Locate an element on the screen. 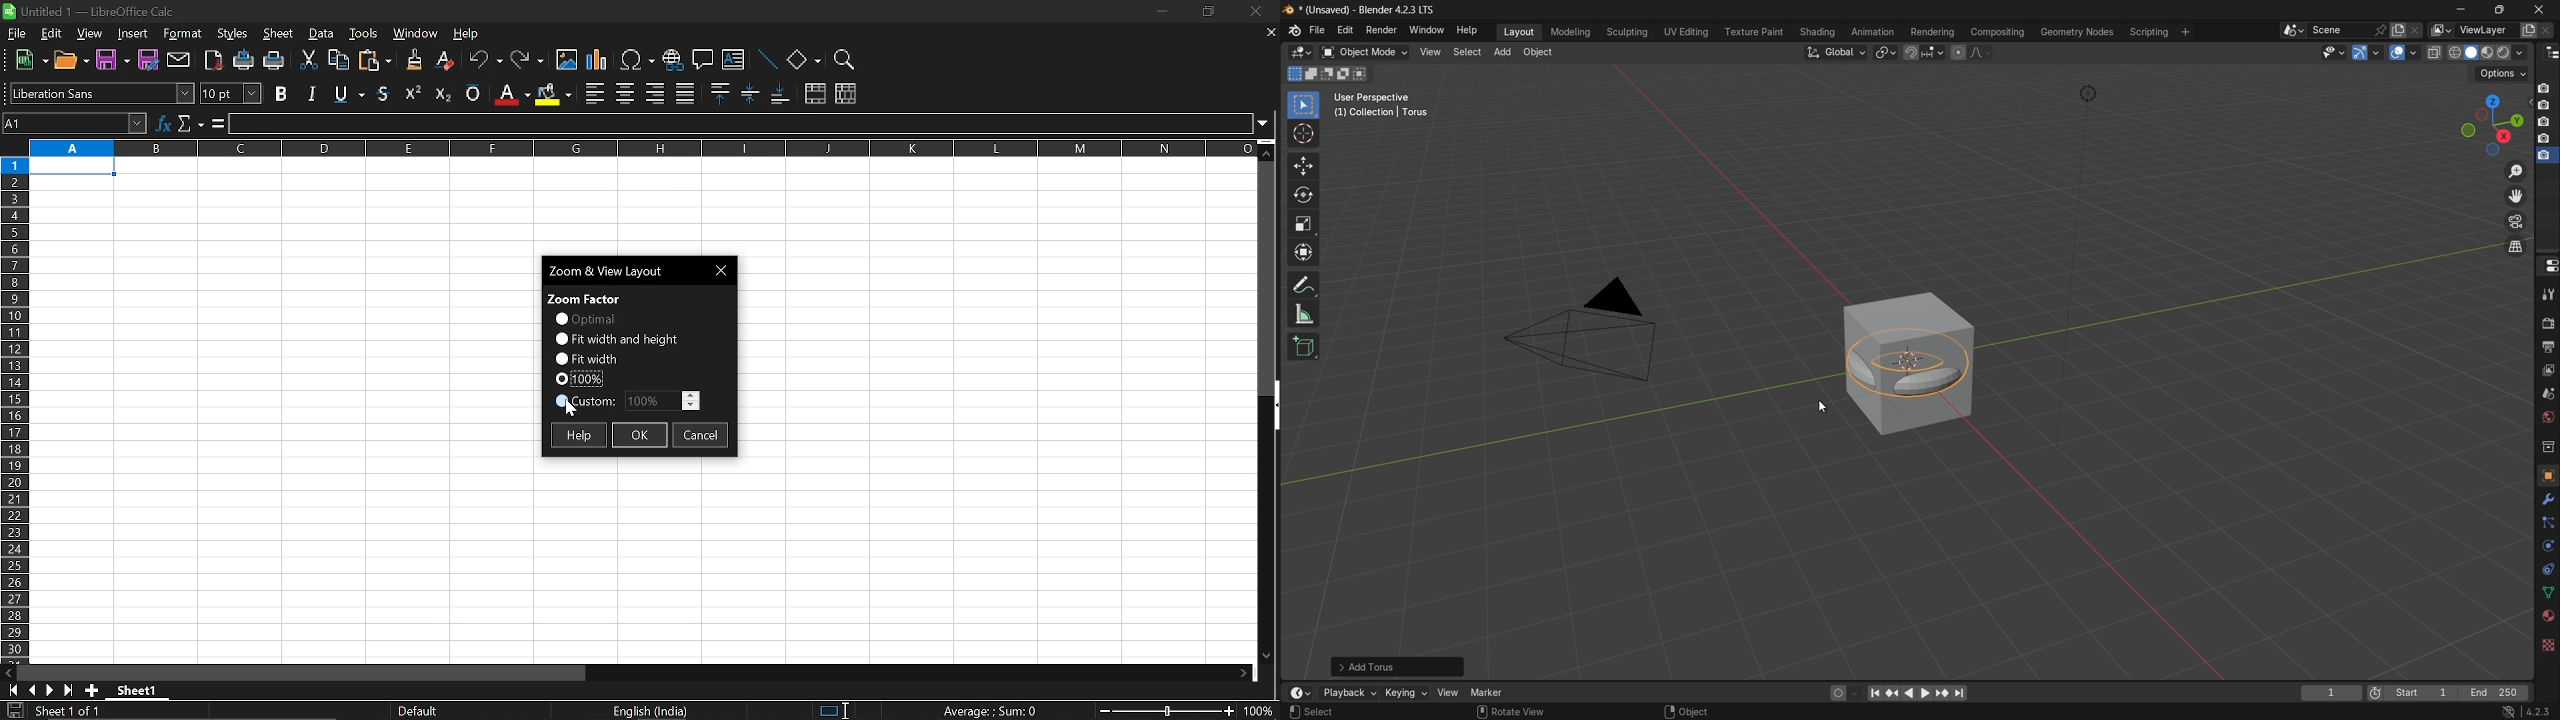  align top is located at coordinates (718, 93).